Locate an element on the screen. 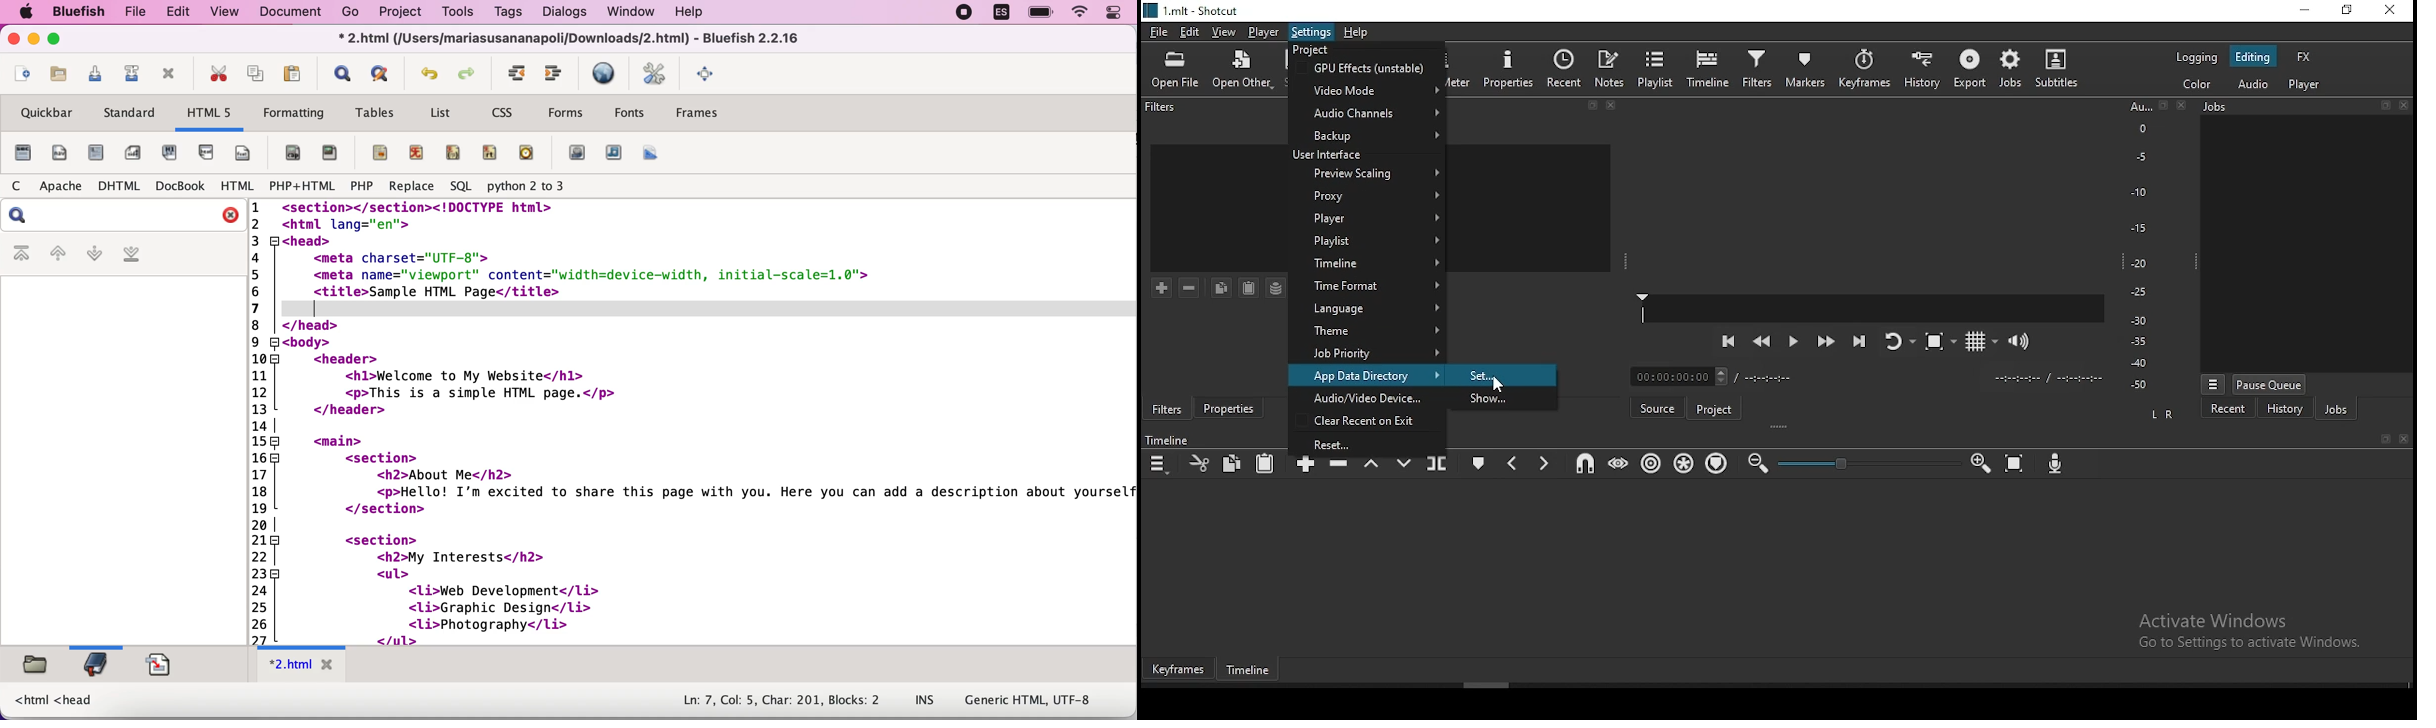 The width and height of the screenshot is (2436, 728). scroll bar is located at coordinates (622, 641).